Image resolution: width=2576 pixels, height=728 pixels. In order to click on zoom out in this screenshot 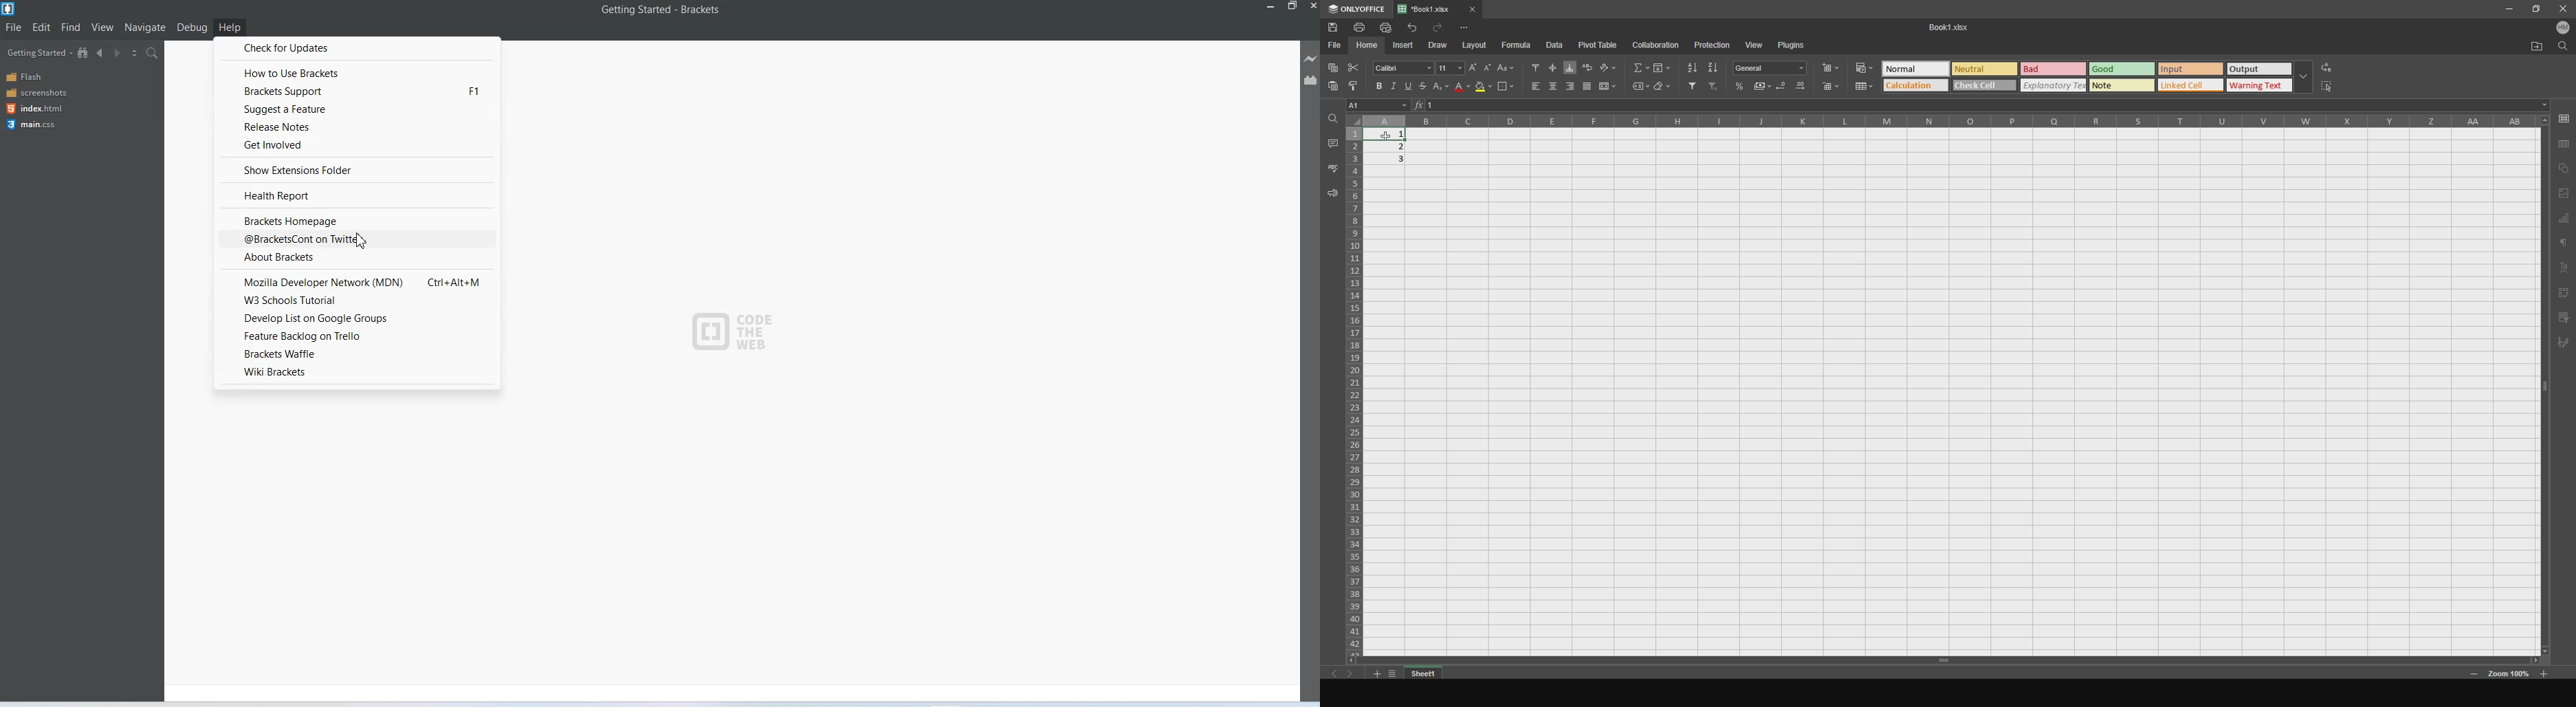, I will do `click(2546, 672)`.